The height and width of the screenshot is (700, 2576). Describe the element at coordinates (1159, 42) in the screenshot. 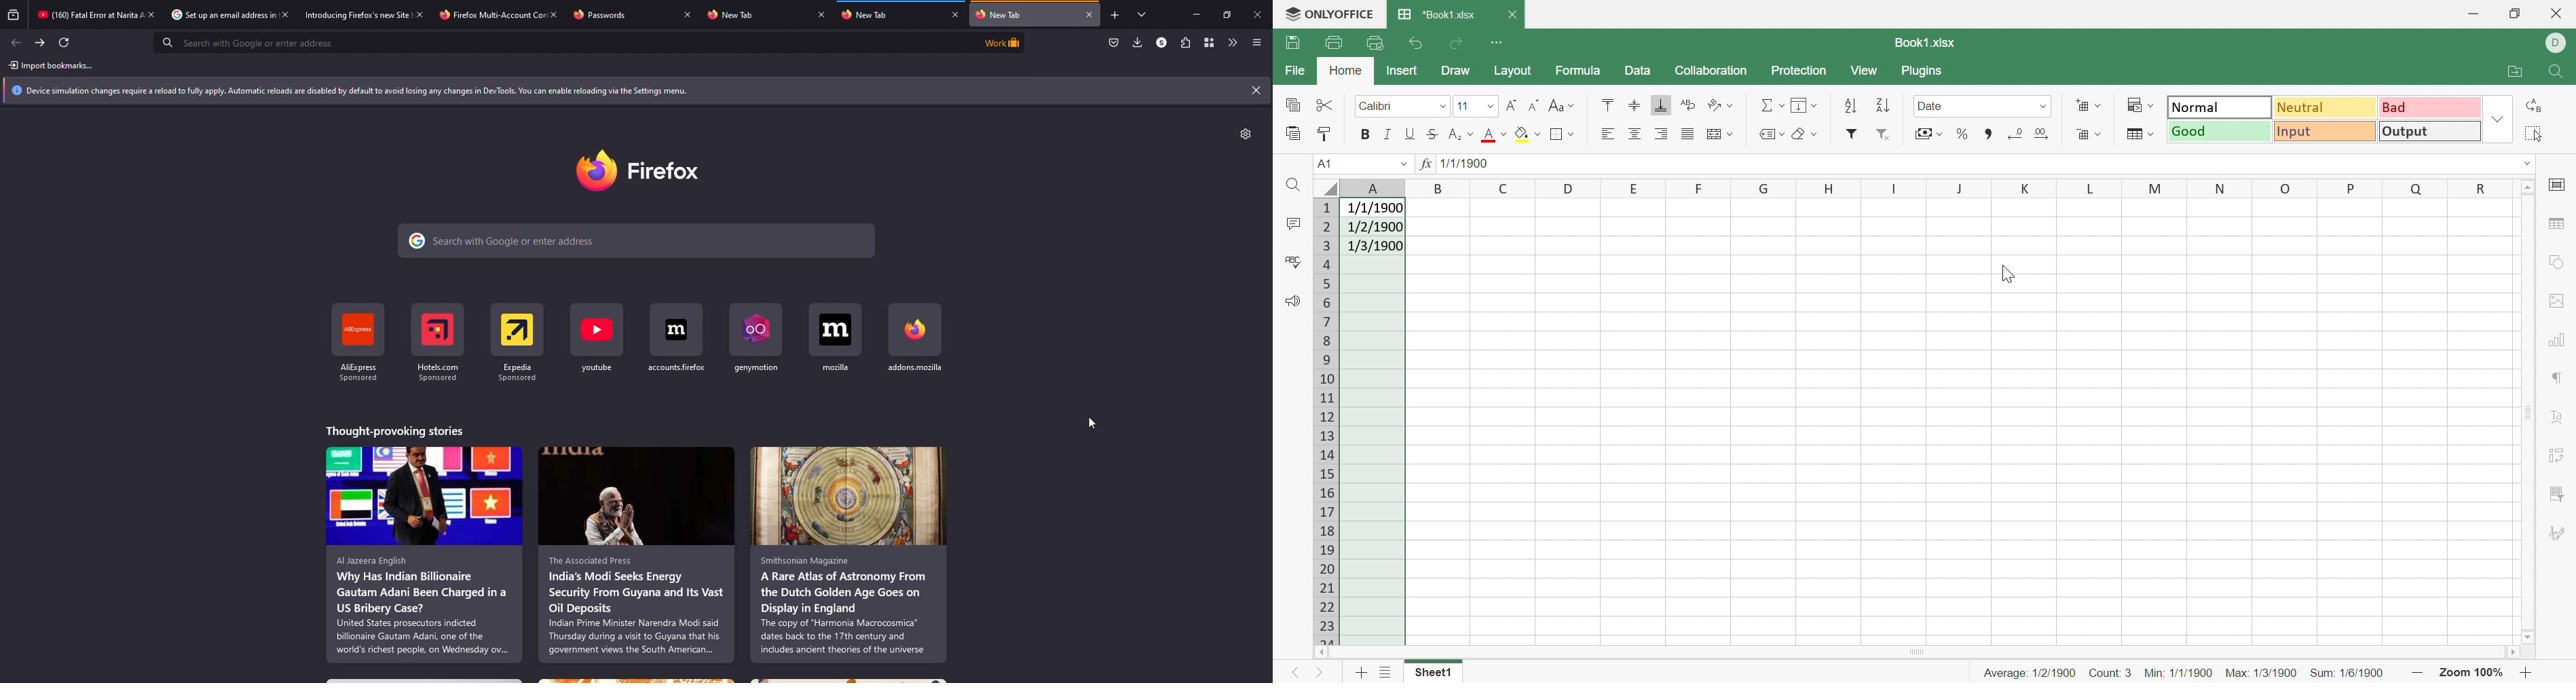

I see `profile` at that location.